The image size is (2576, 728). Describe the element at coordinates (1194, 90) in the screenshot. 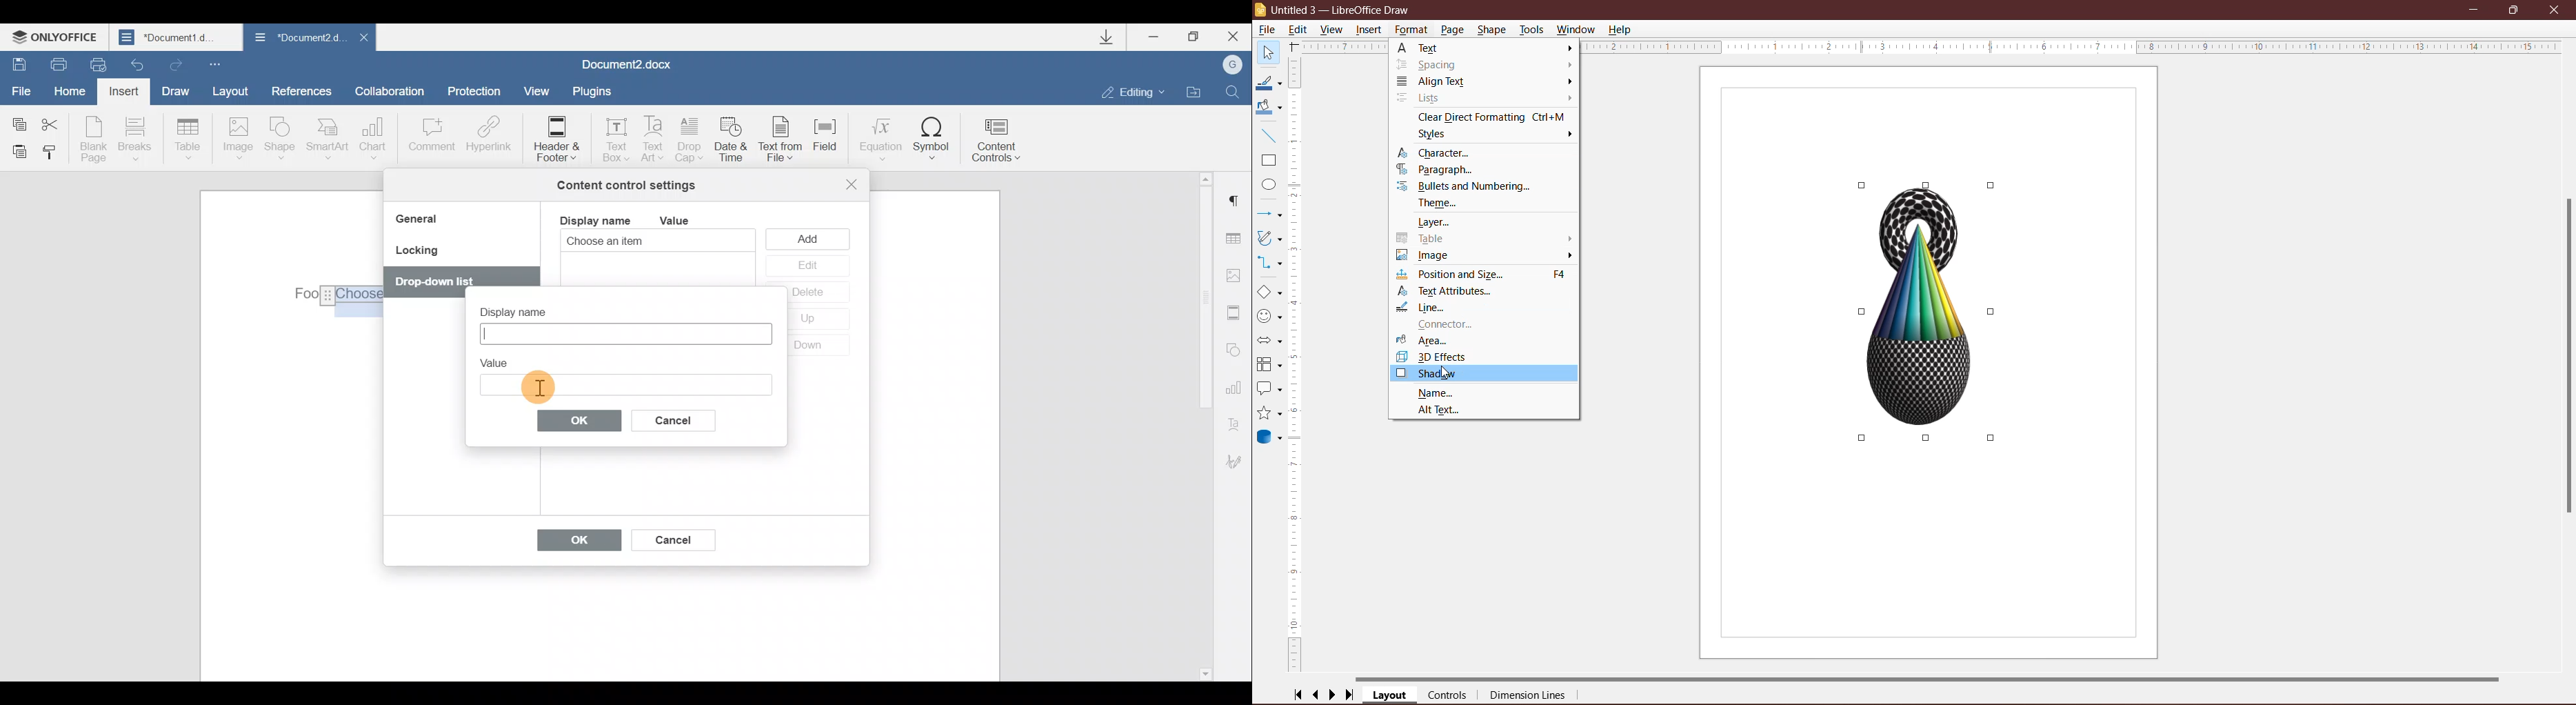

I see `Open file location` at that location.